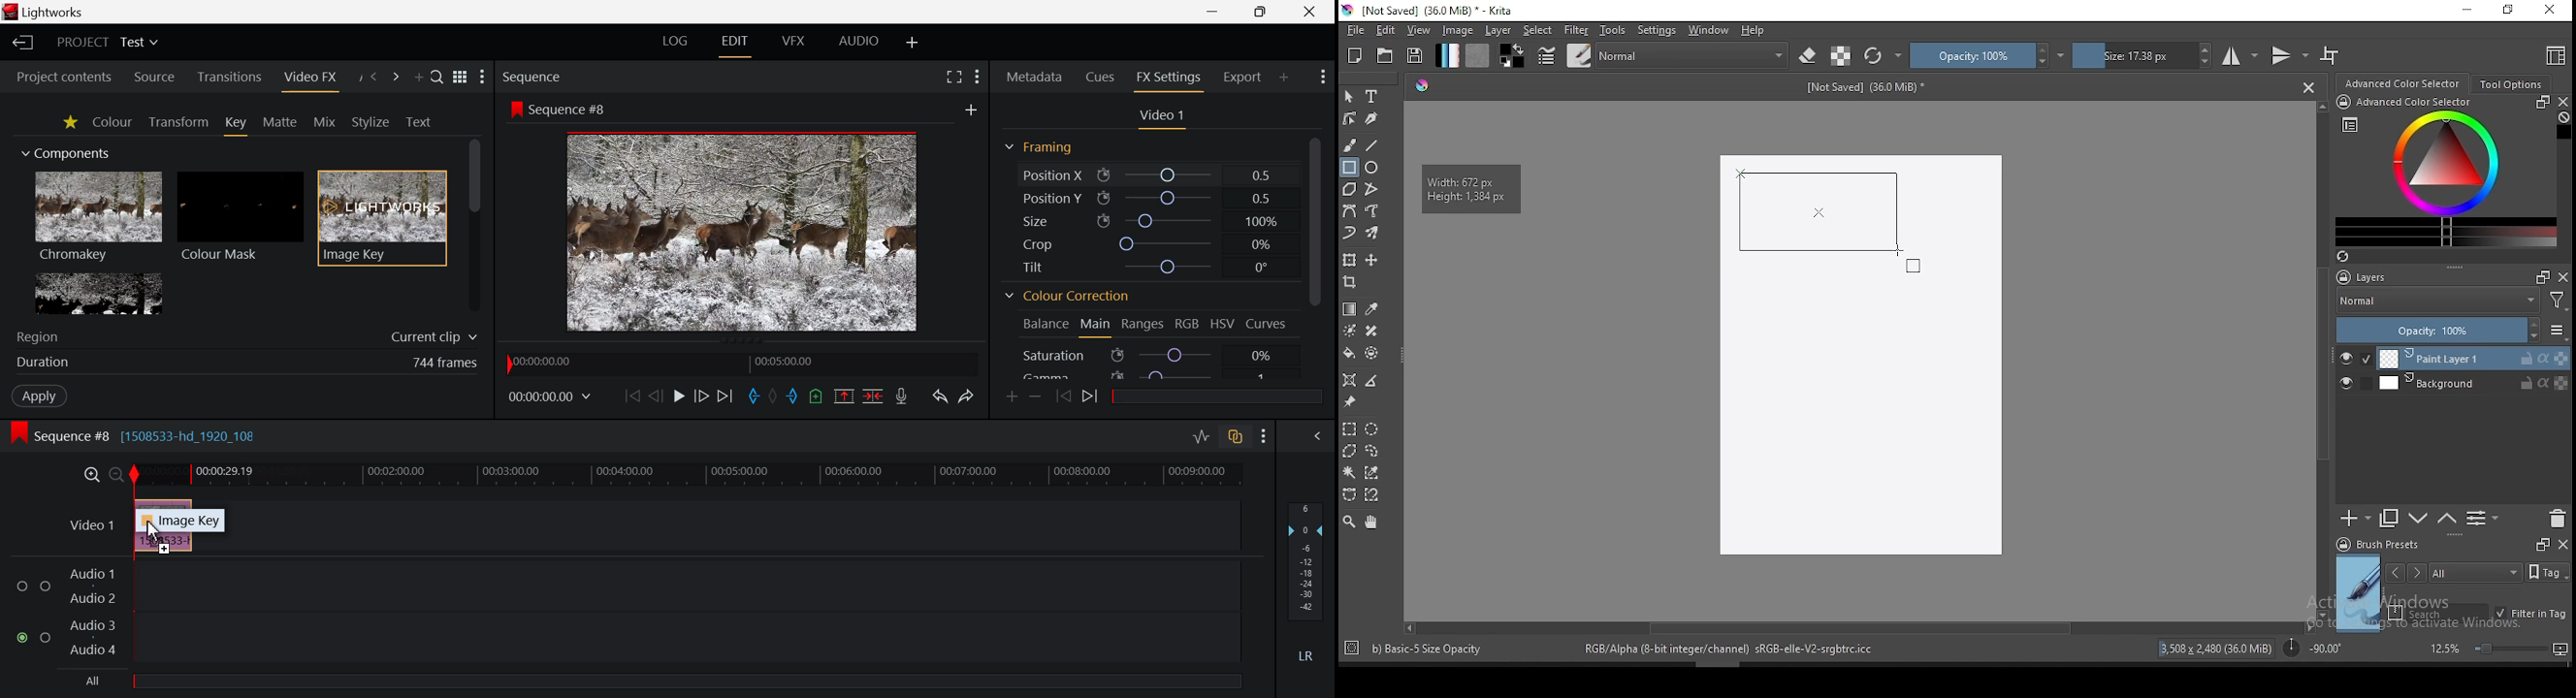 This screenshot has width=2576, height=700. Describe the element at coordinates (92, 574) in the screenshot. I see `Audio 1` at that location.